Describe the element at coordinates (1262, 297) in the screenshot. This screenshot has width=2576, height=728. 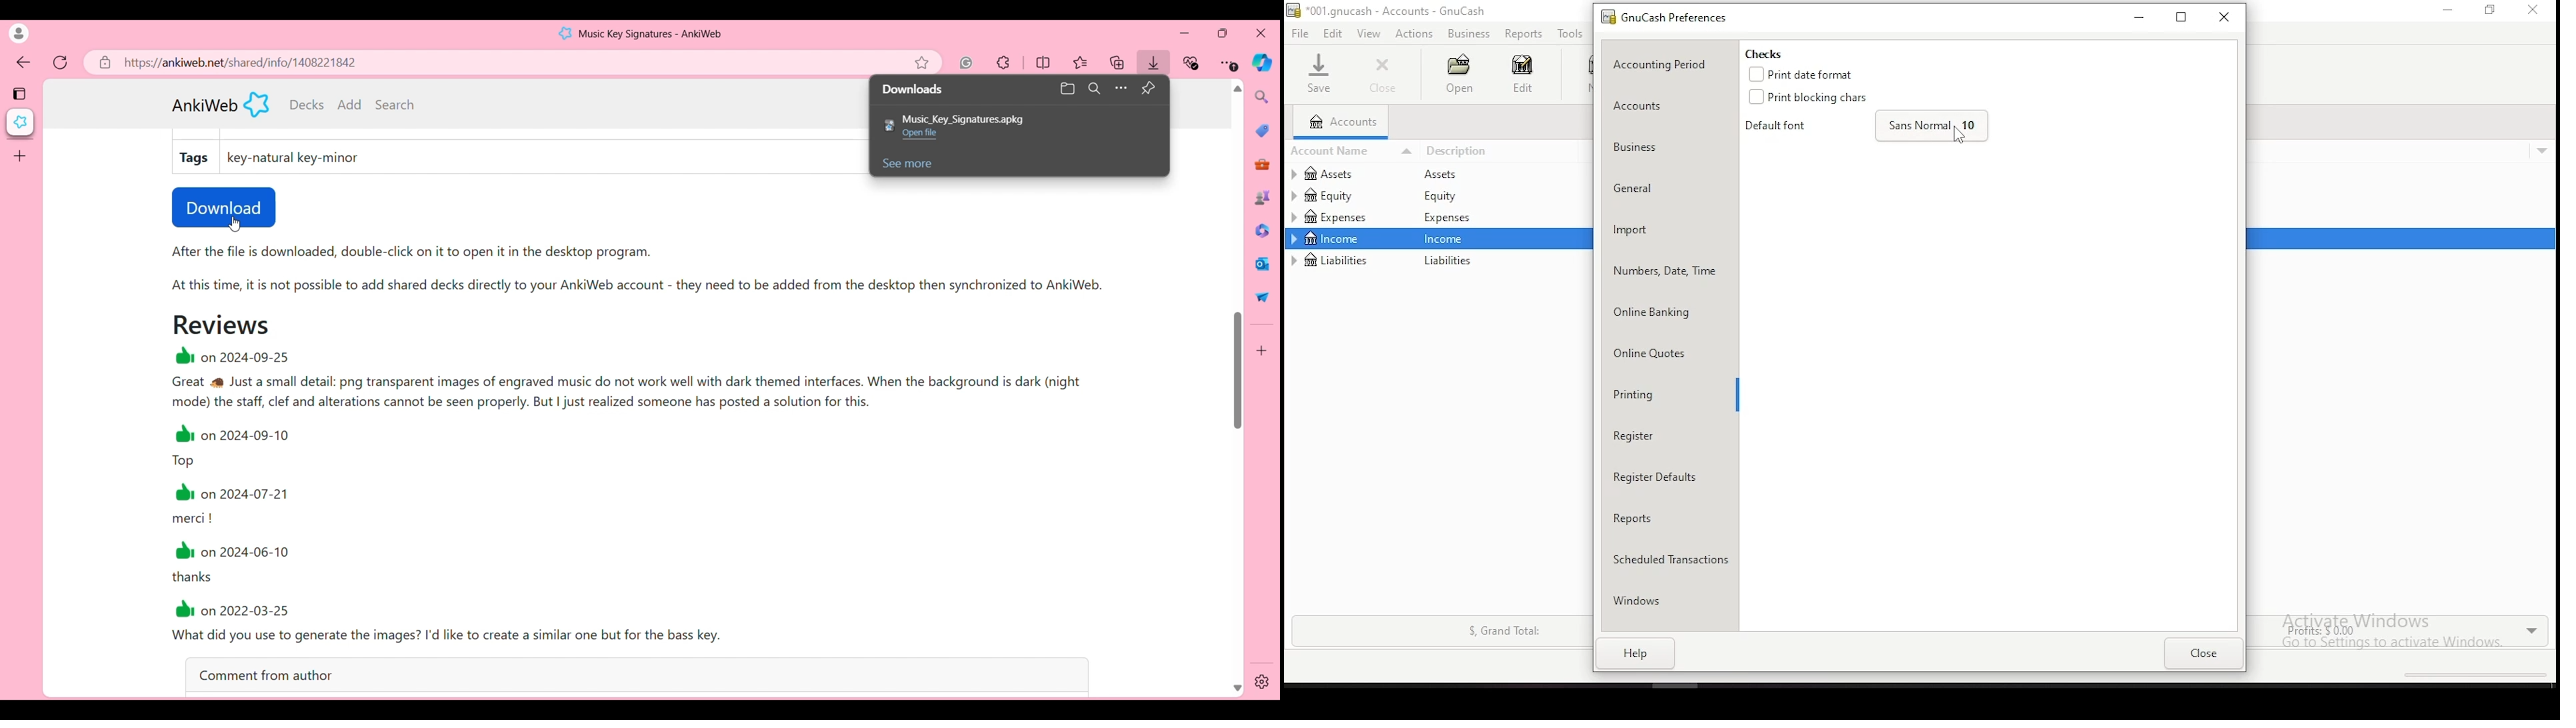
I see `Quick share options by browser` at that location.